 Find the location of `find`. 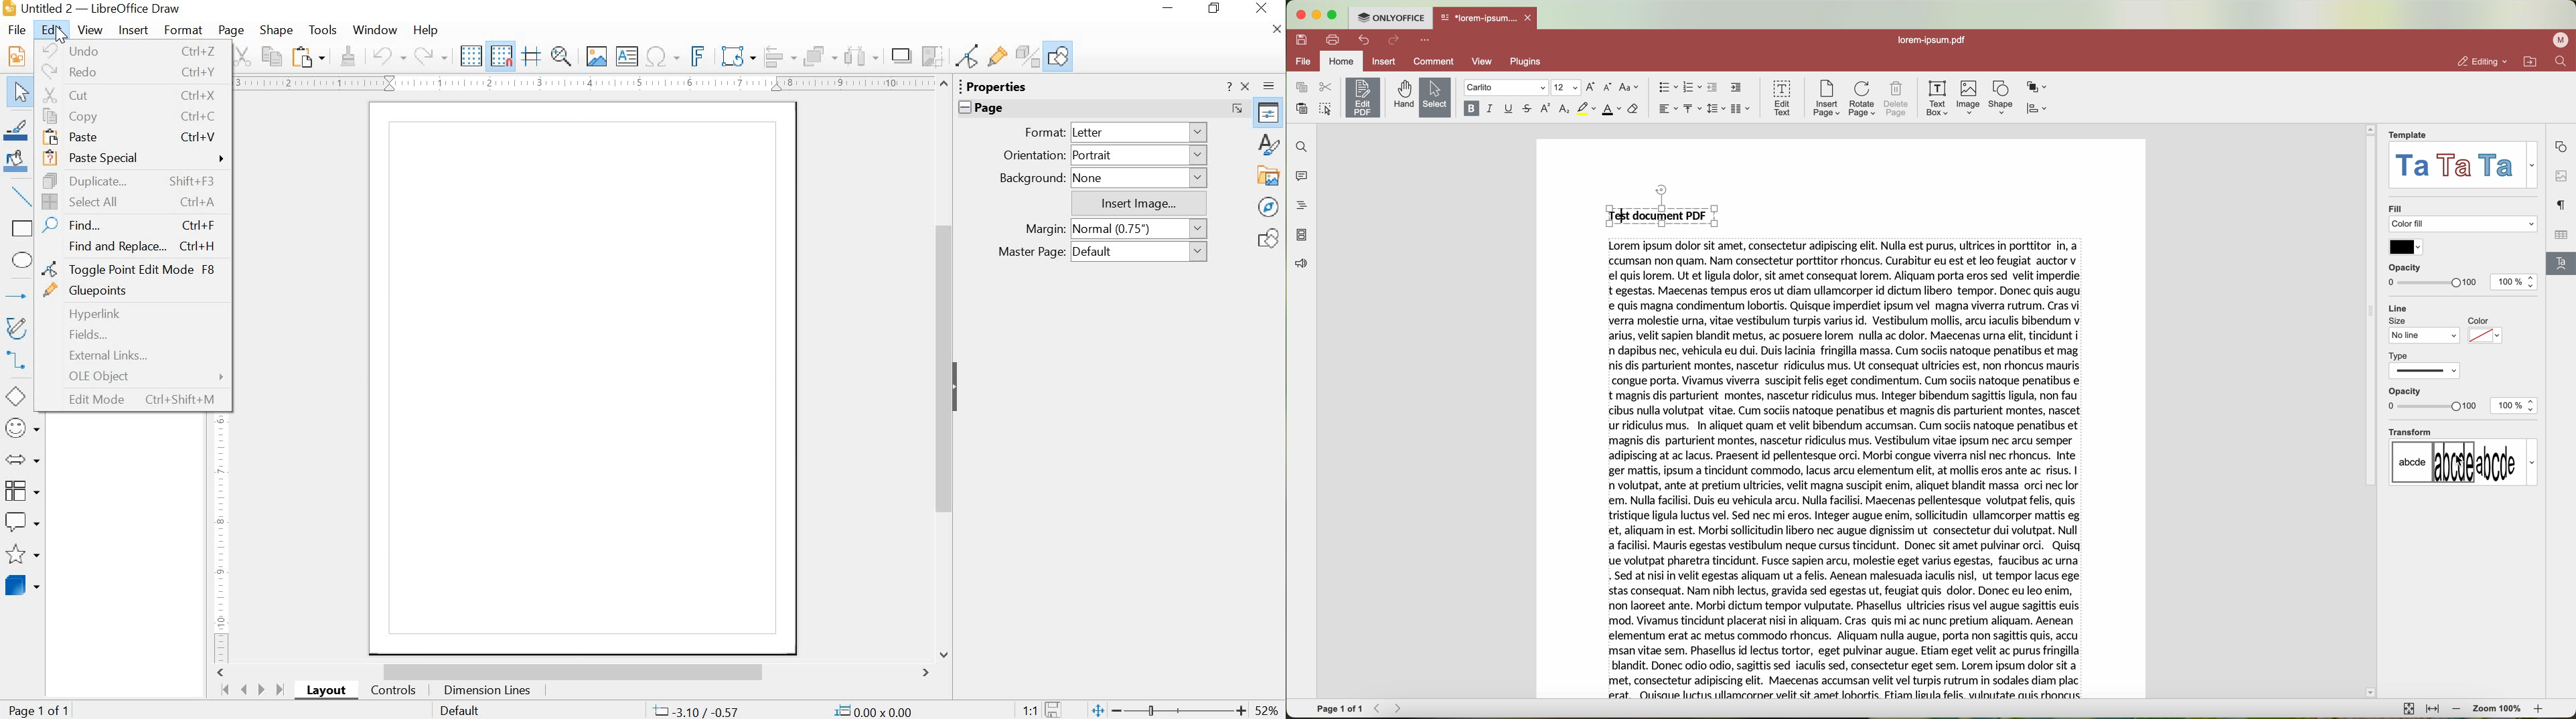

find is located at coordinates (2563, 62).